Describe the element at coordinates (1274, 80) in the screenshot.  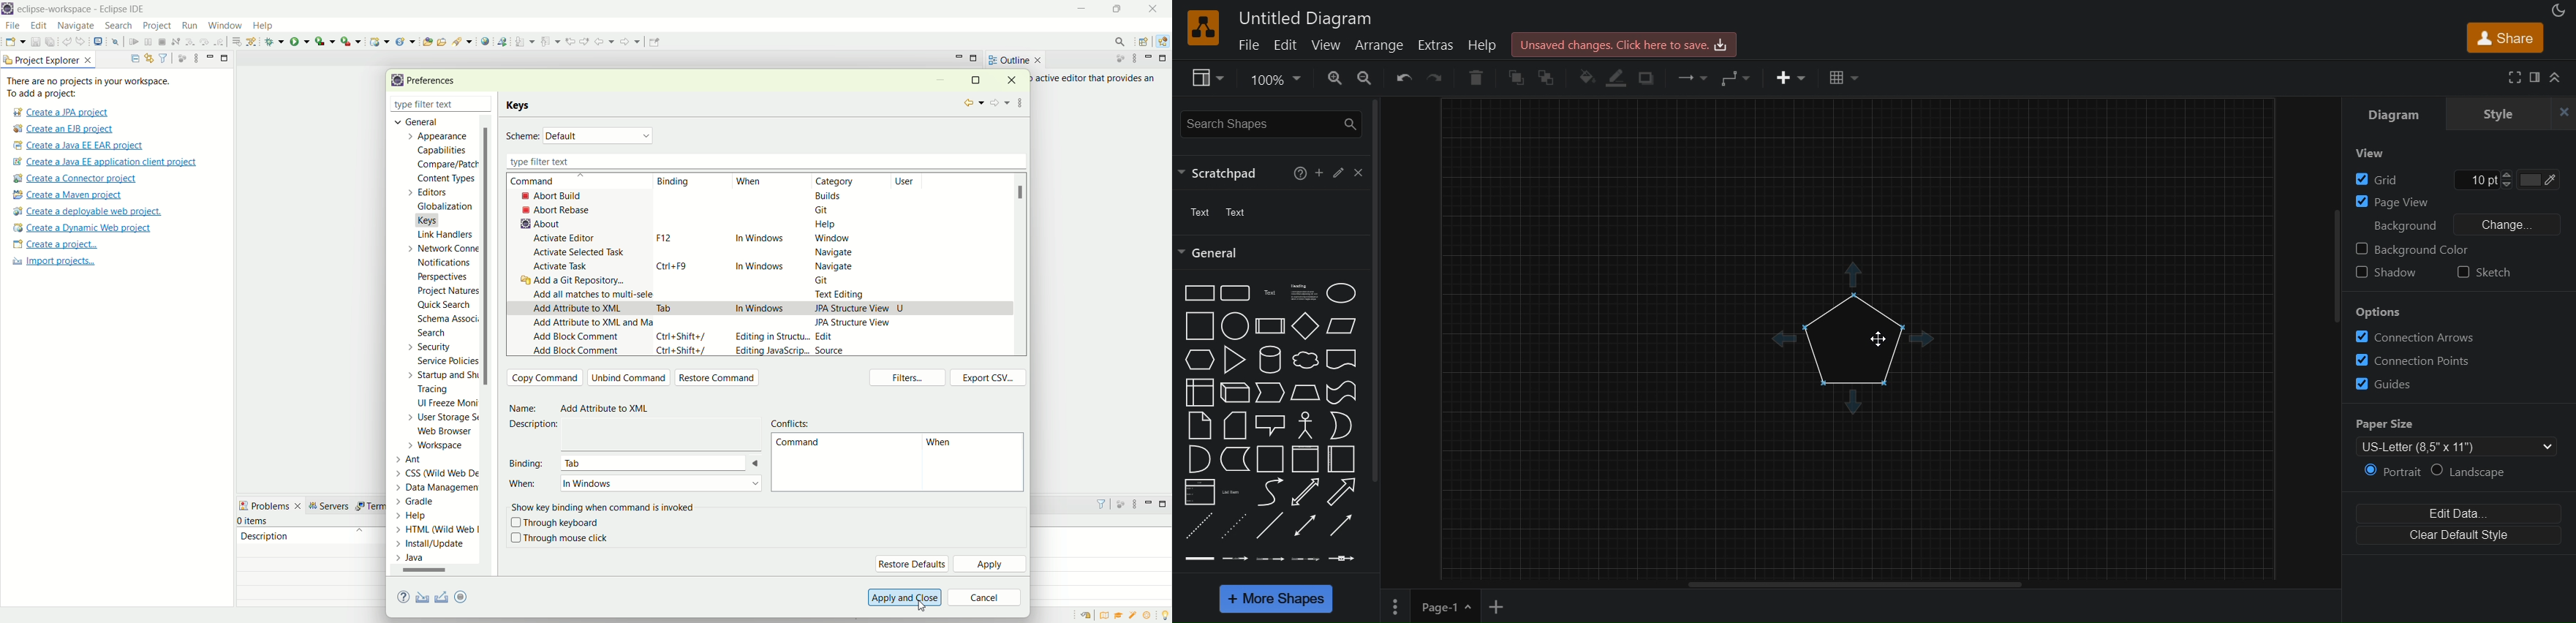
I see `zoom options` at that location.